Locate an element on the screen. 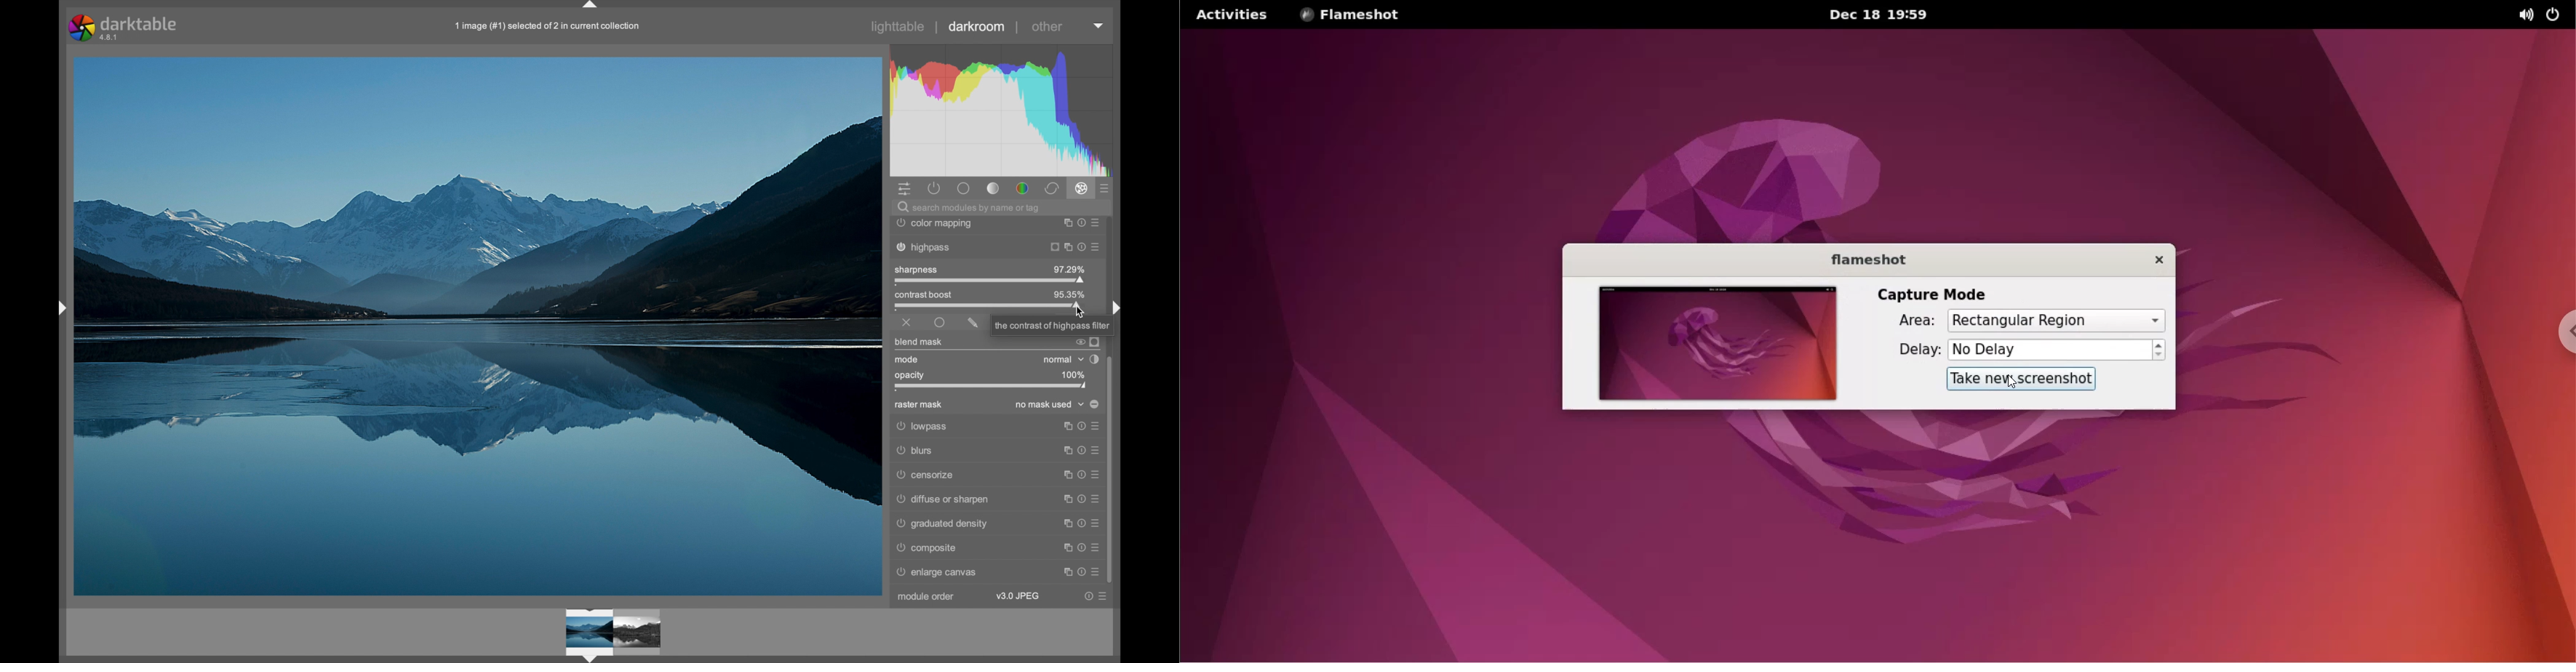  enlarge canvas is located at coordinates (939, 573).